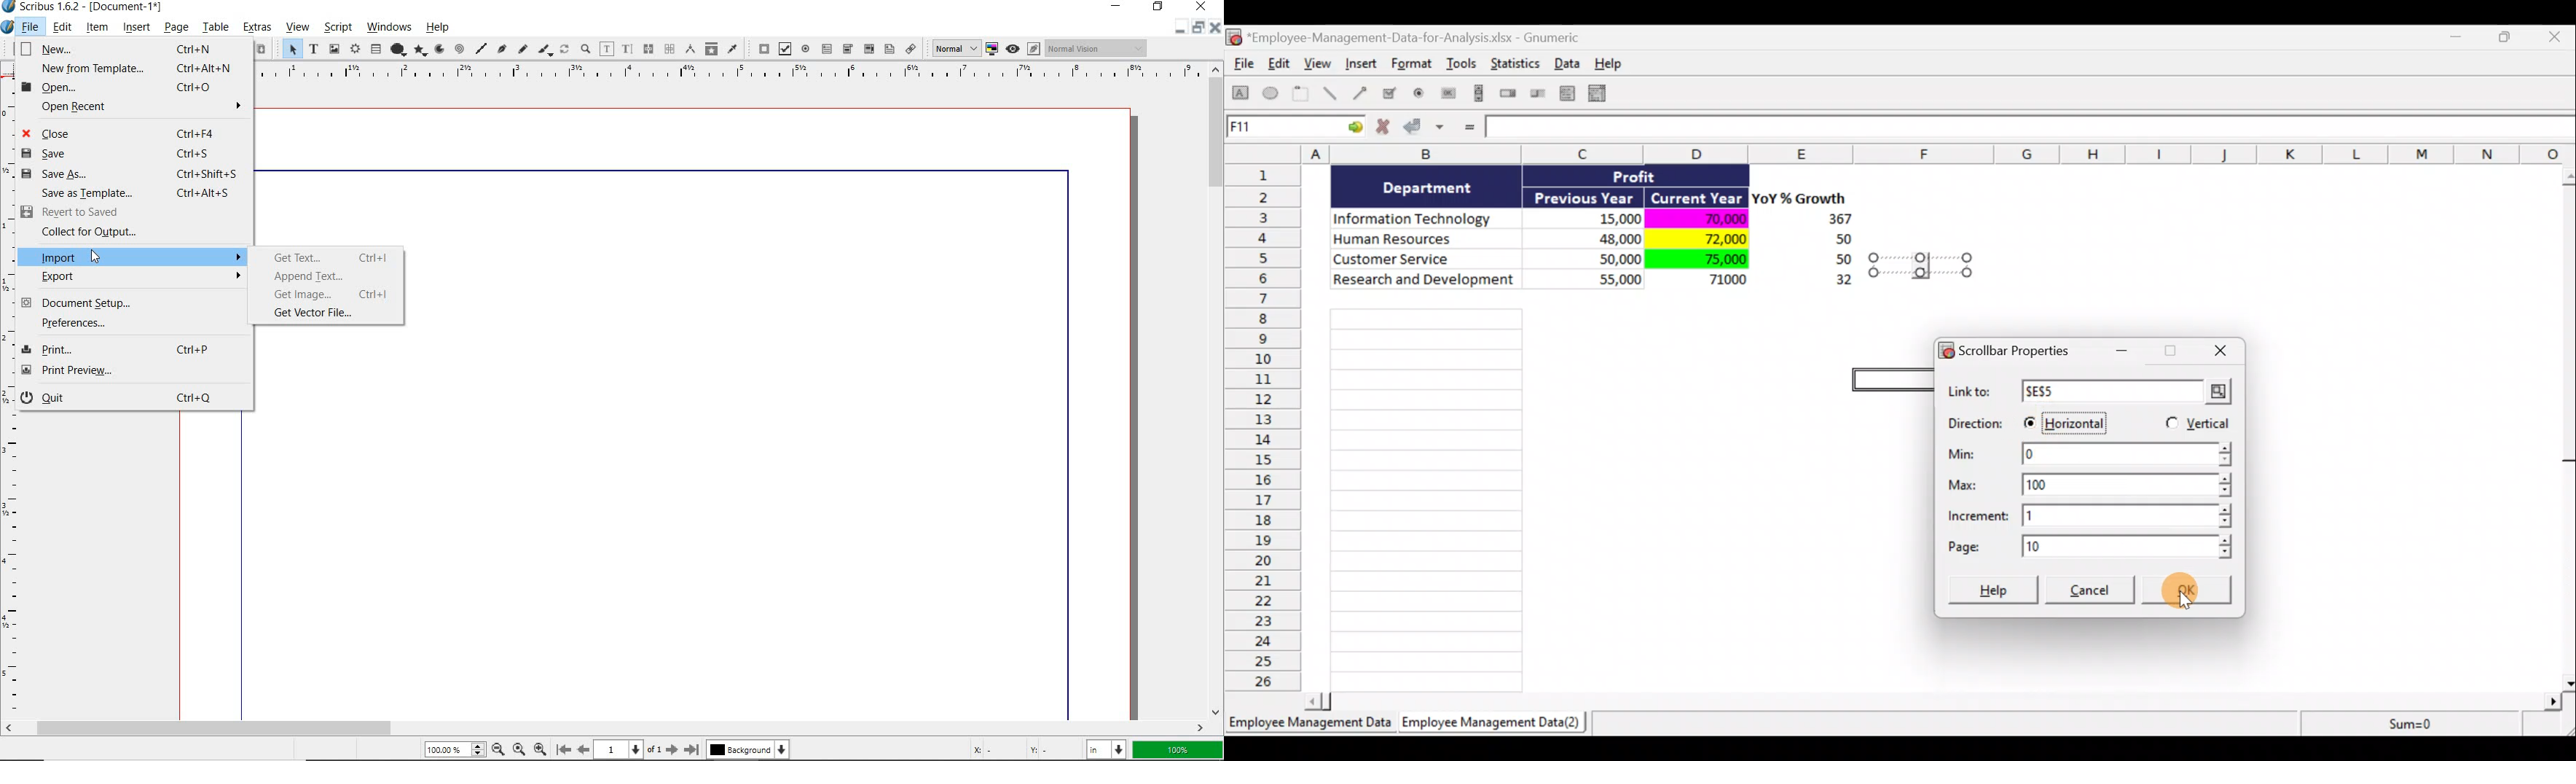 The image size is (2576, 784). Describe the element at coordinates (806, 48) in the screenshot. I see `pdf radio button` at that location.